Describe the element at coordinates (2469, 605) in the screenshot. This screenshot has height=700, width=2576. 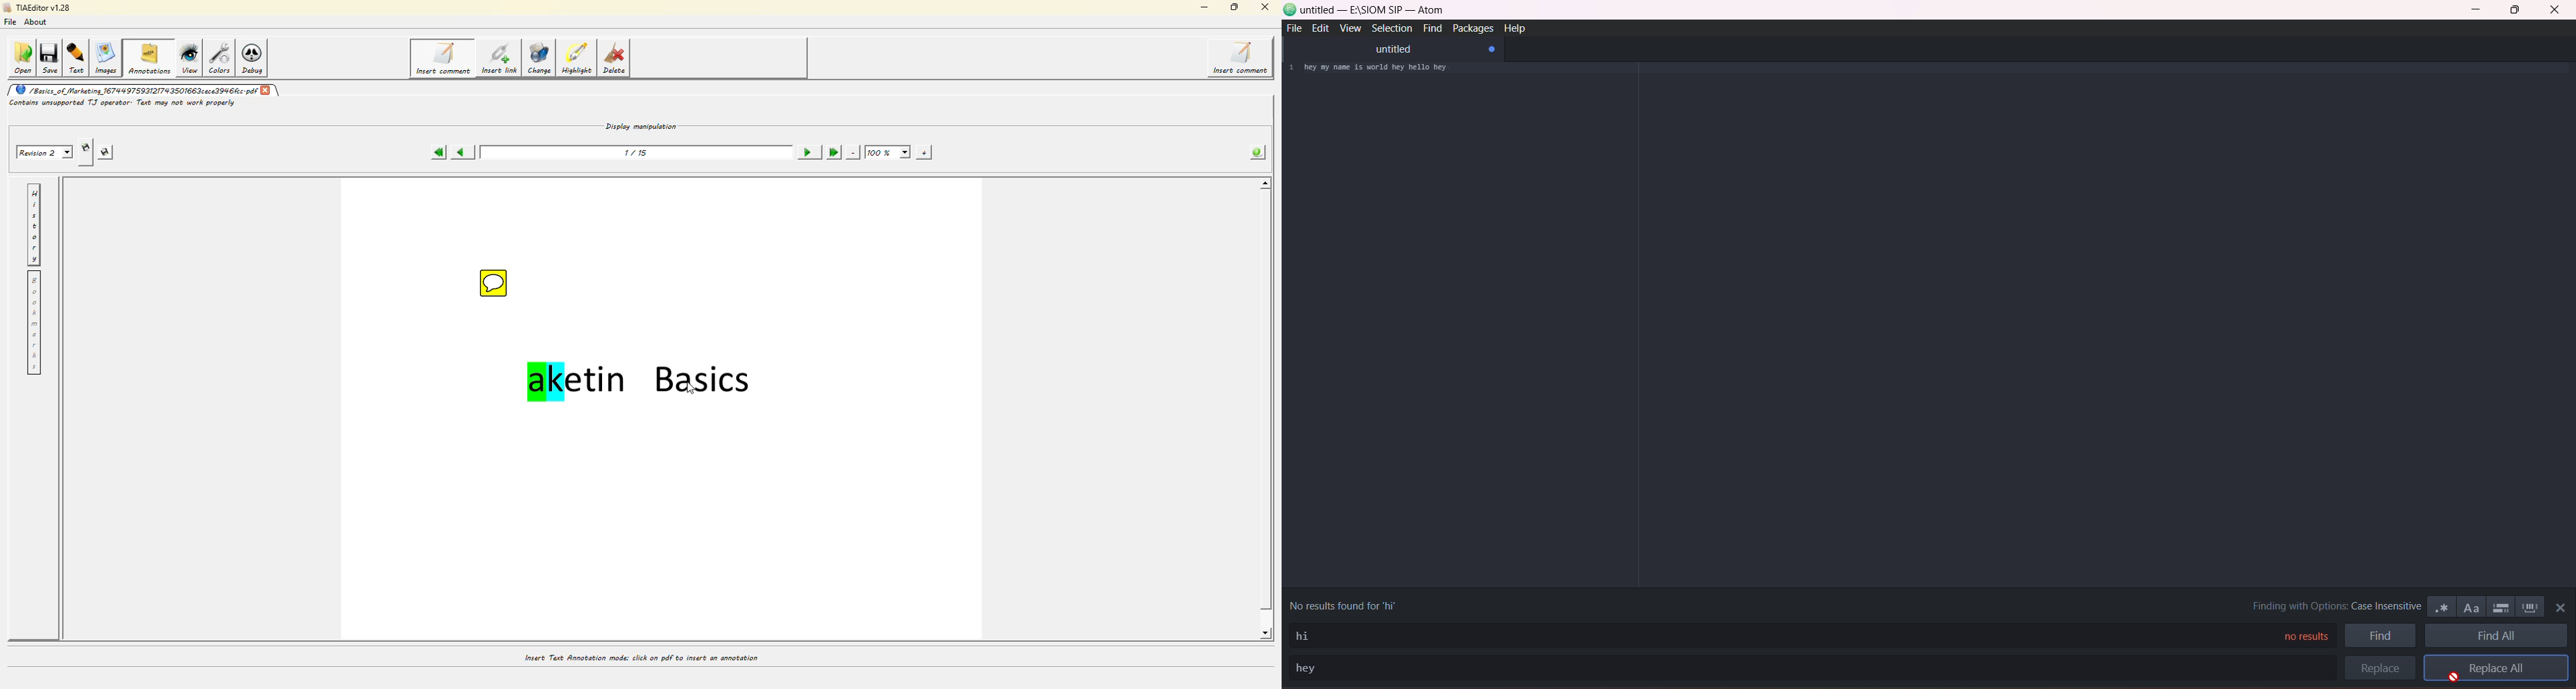
I see `match case` at that location.